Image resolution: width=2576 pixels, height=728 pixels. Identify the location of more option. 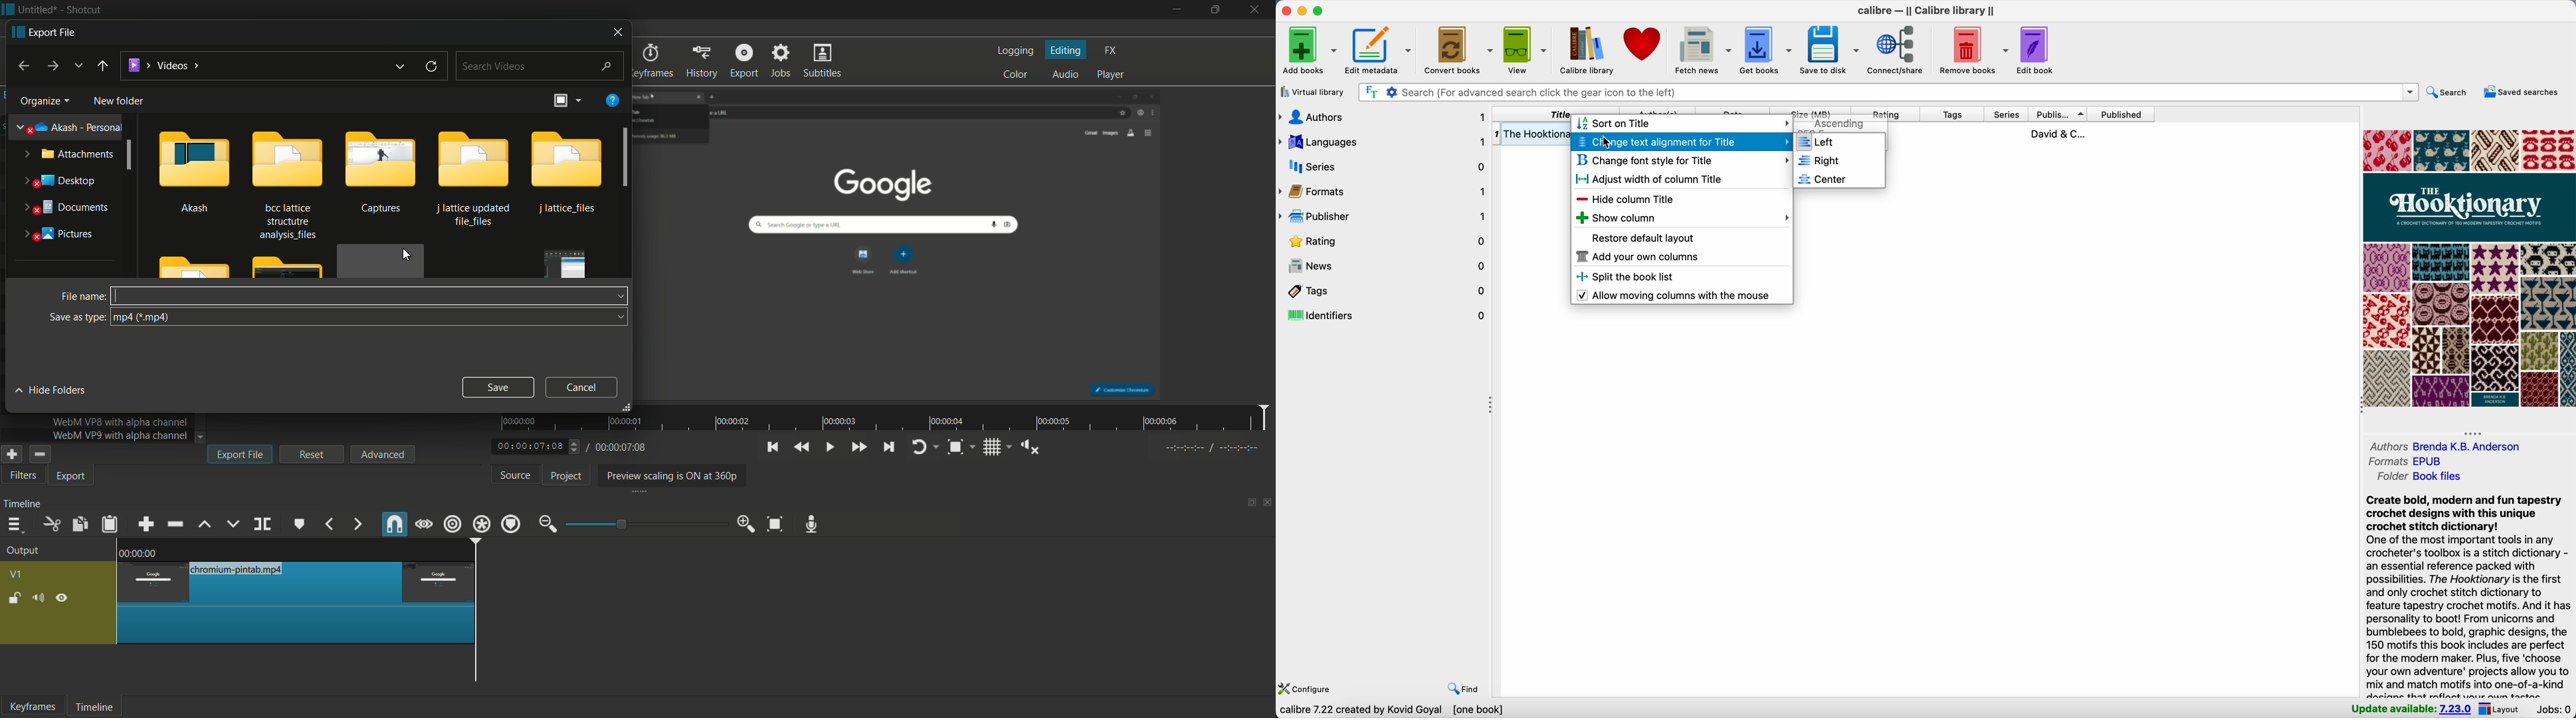
(577, 100).